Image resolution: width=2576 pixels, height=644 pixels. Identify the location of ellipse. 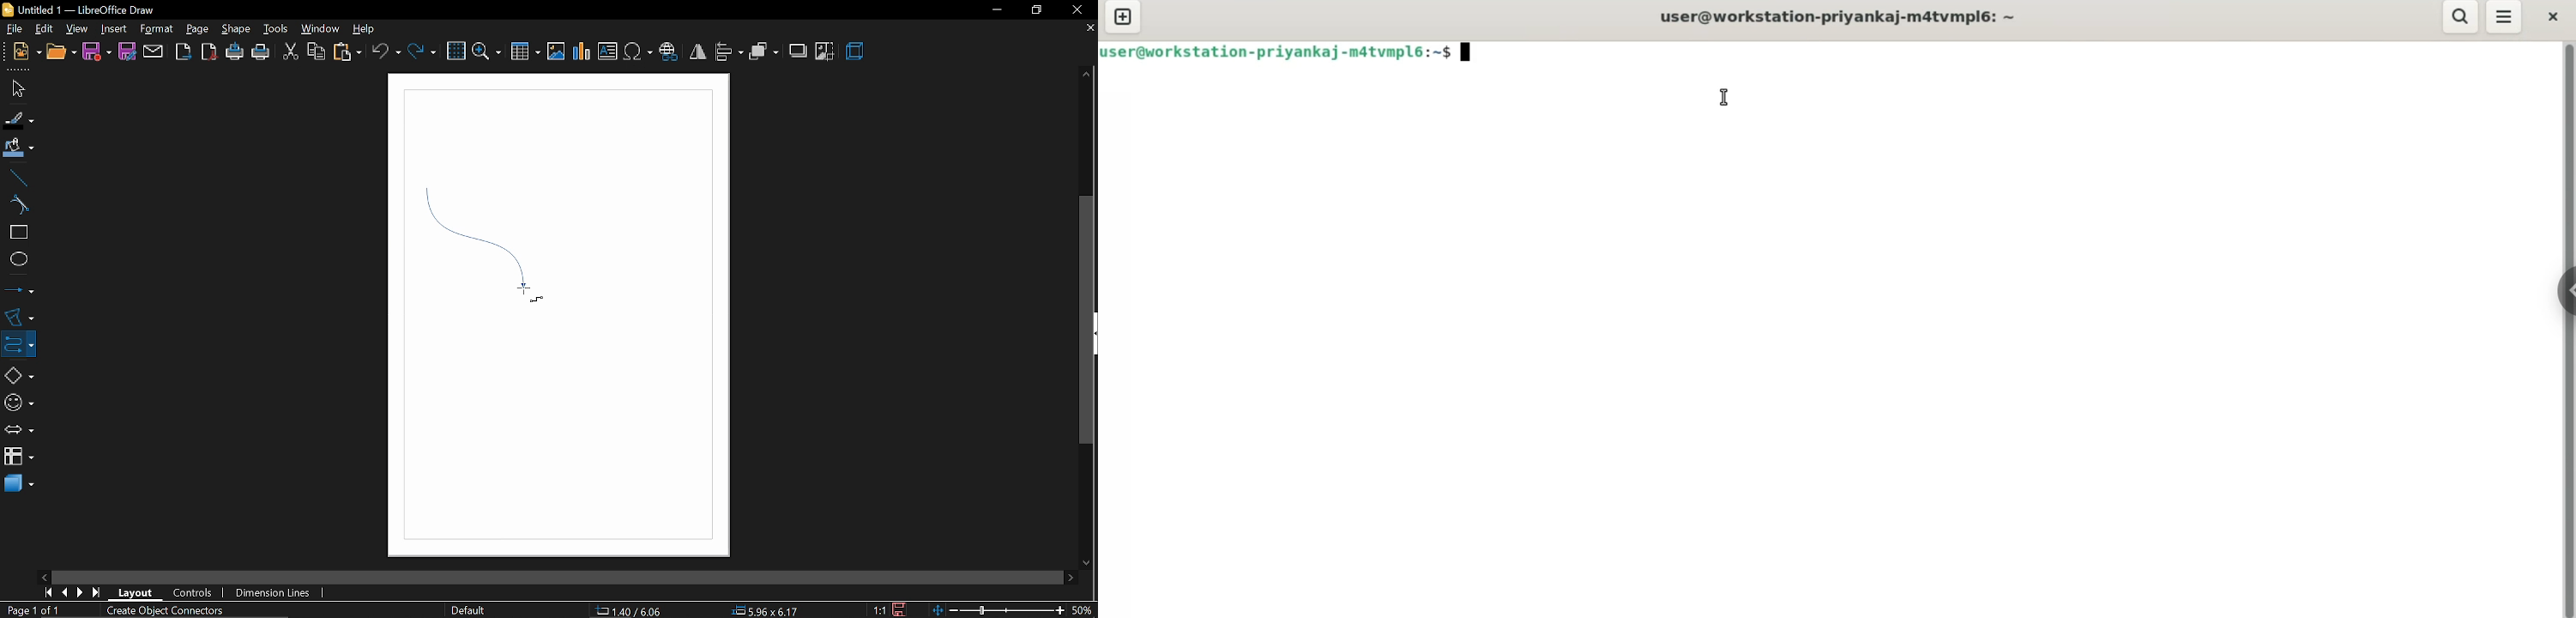
(15, 258).